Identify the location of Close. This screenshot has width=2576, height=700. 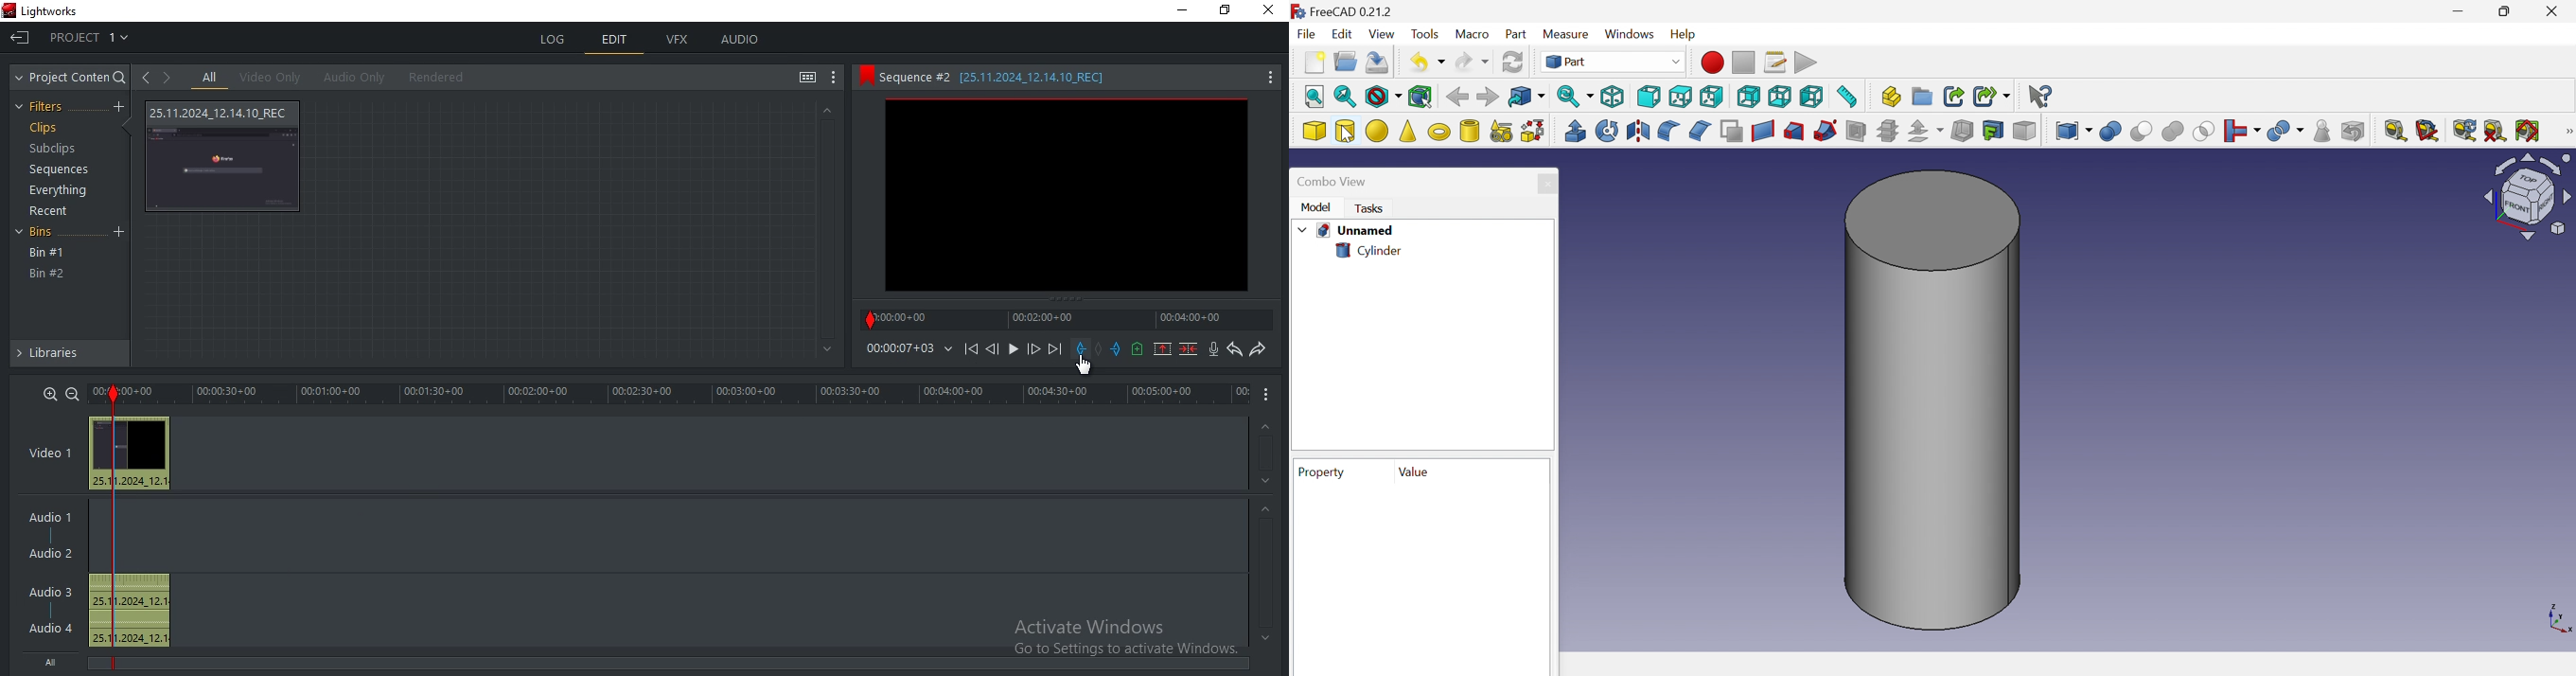
(1546, 184).